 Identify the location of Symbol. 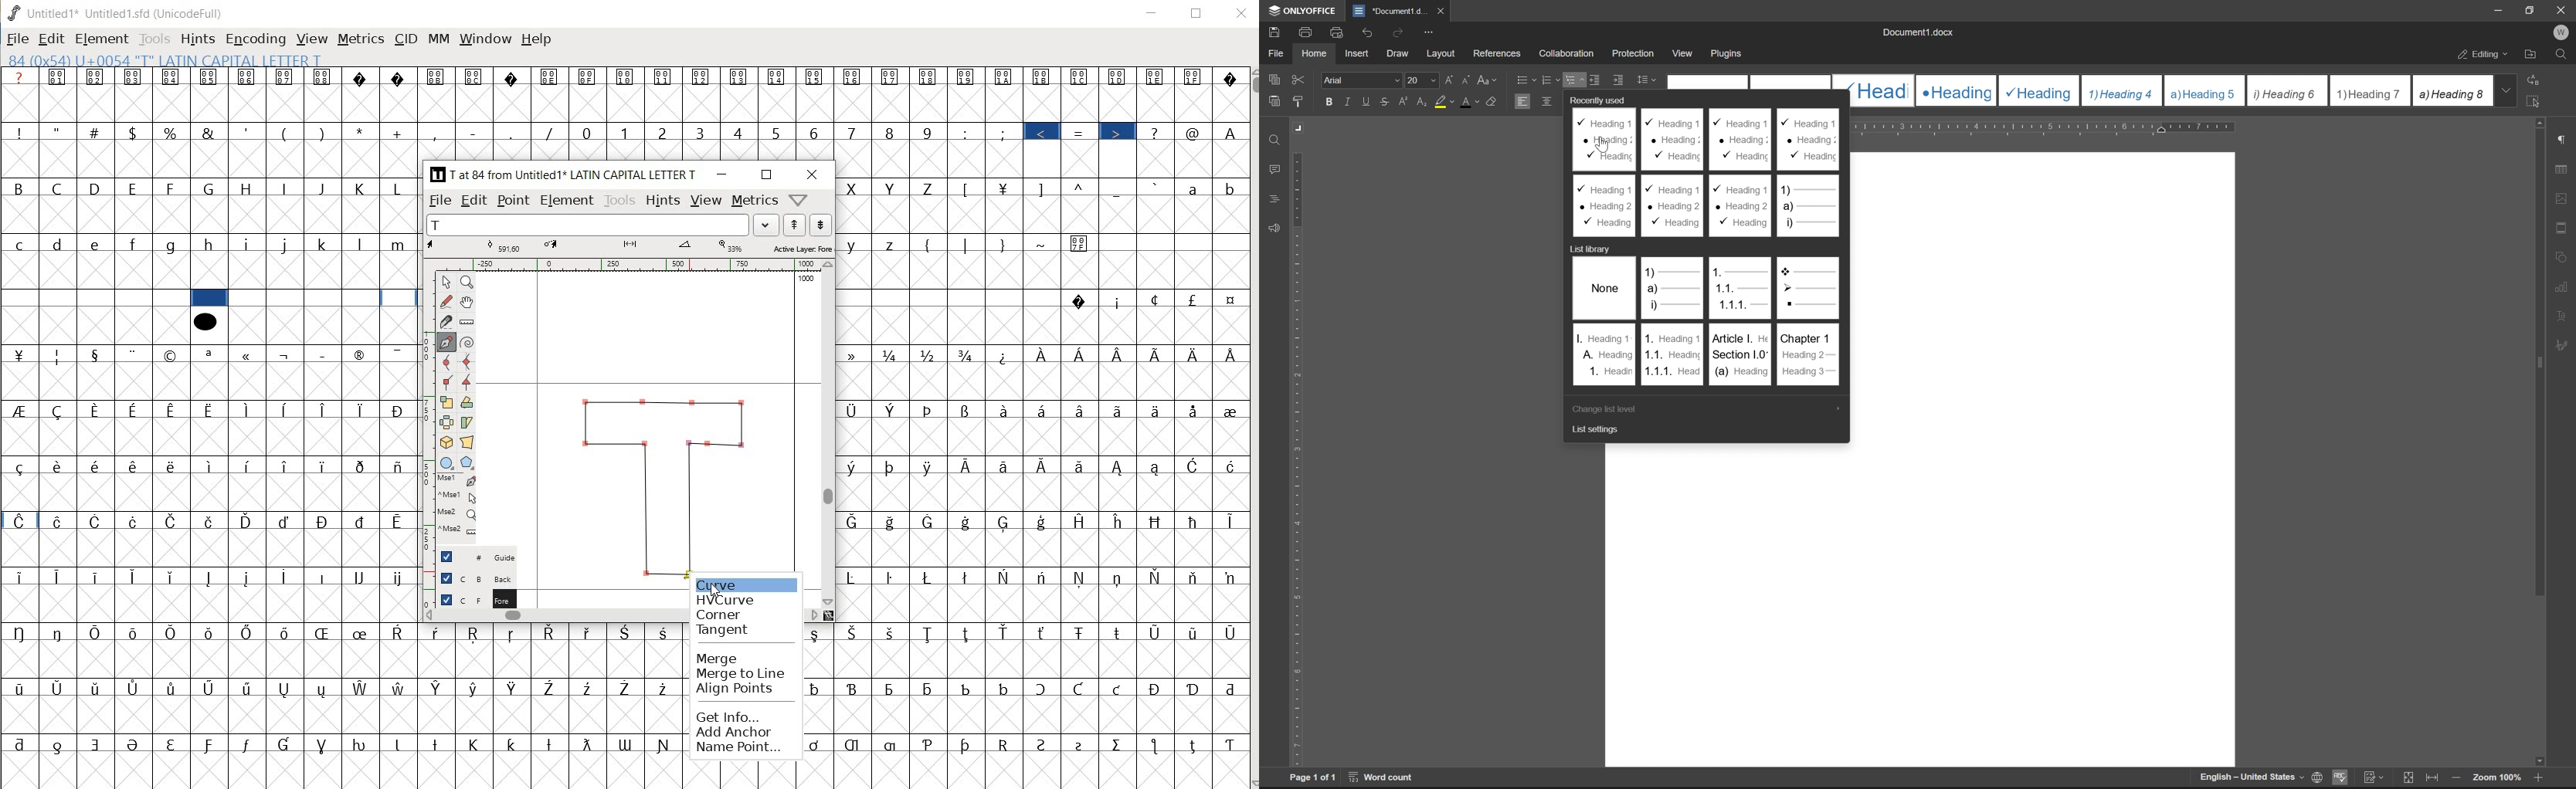
(363, 408).